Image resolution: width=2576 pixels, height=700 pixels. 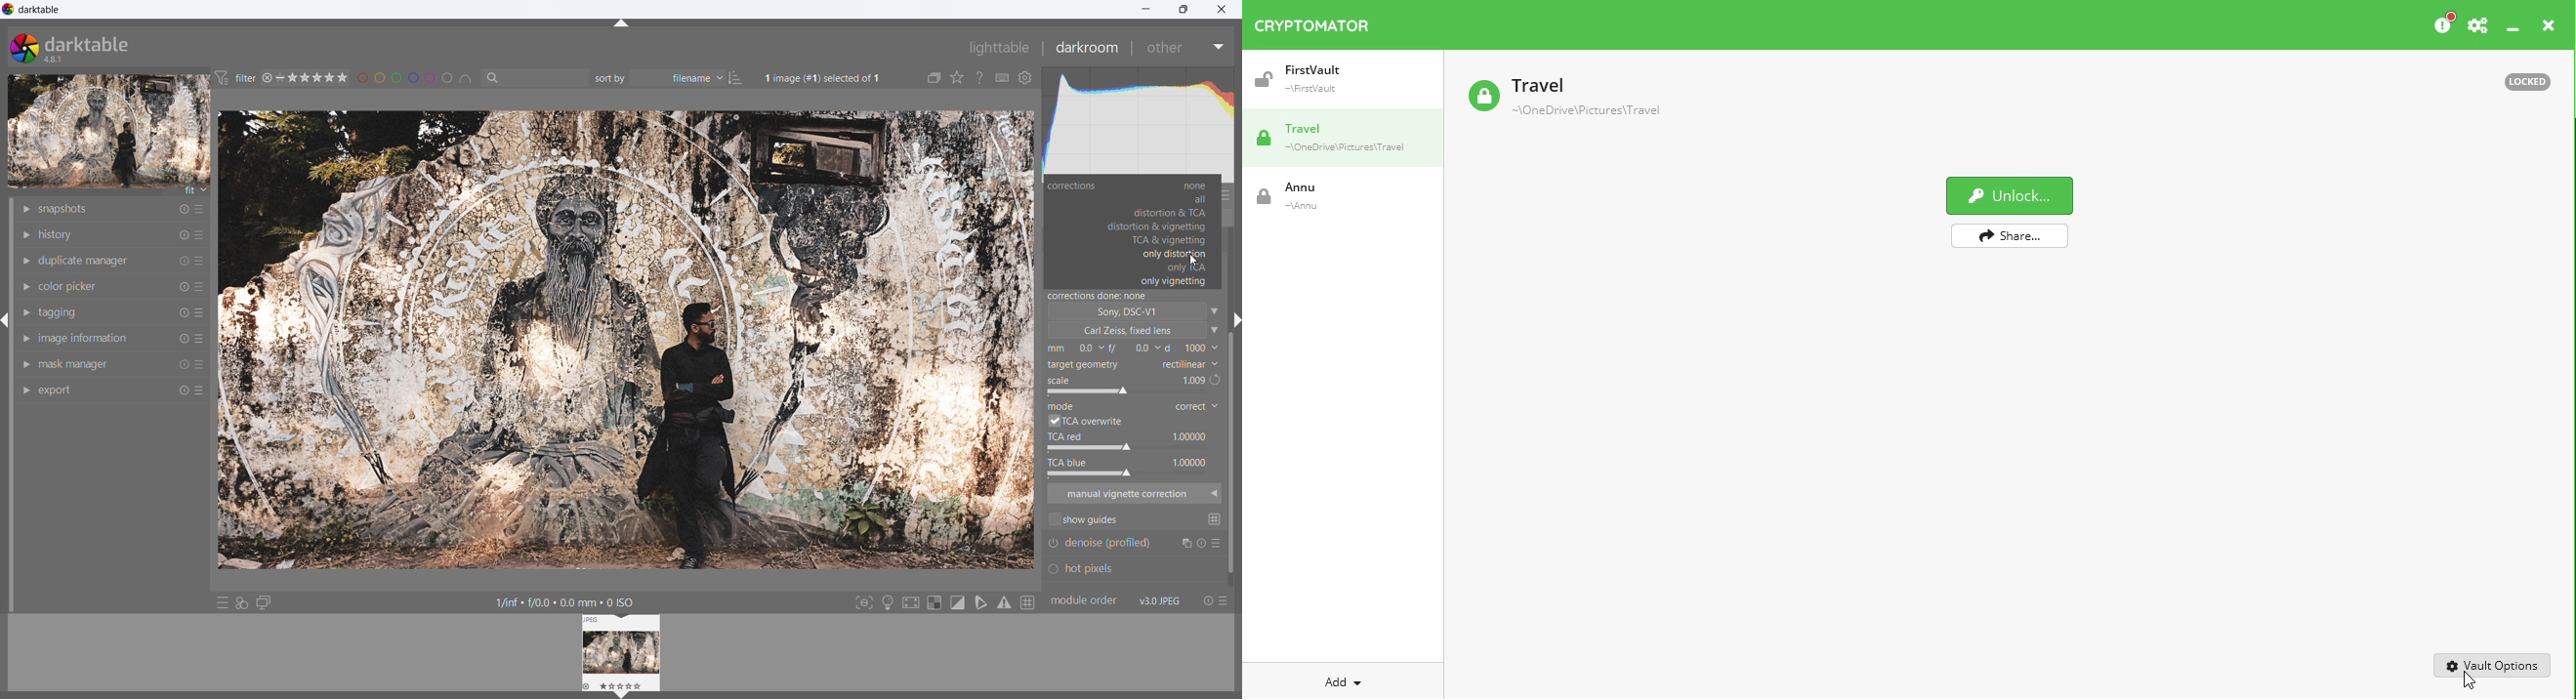 What do you see at coordinates (935, 78) in the screenshot?
I see `collapse grouped images` at bounding box center [935, 78].